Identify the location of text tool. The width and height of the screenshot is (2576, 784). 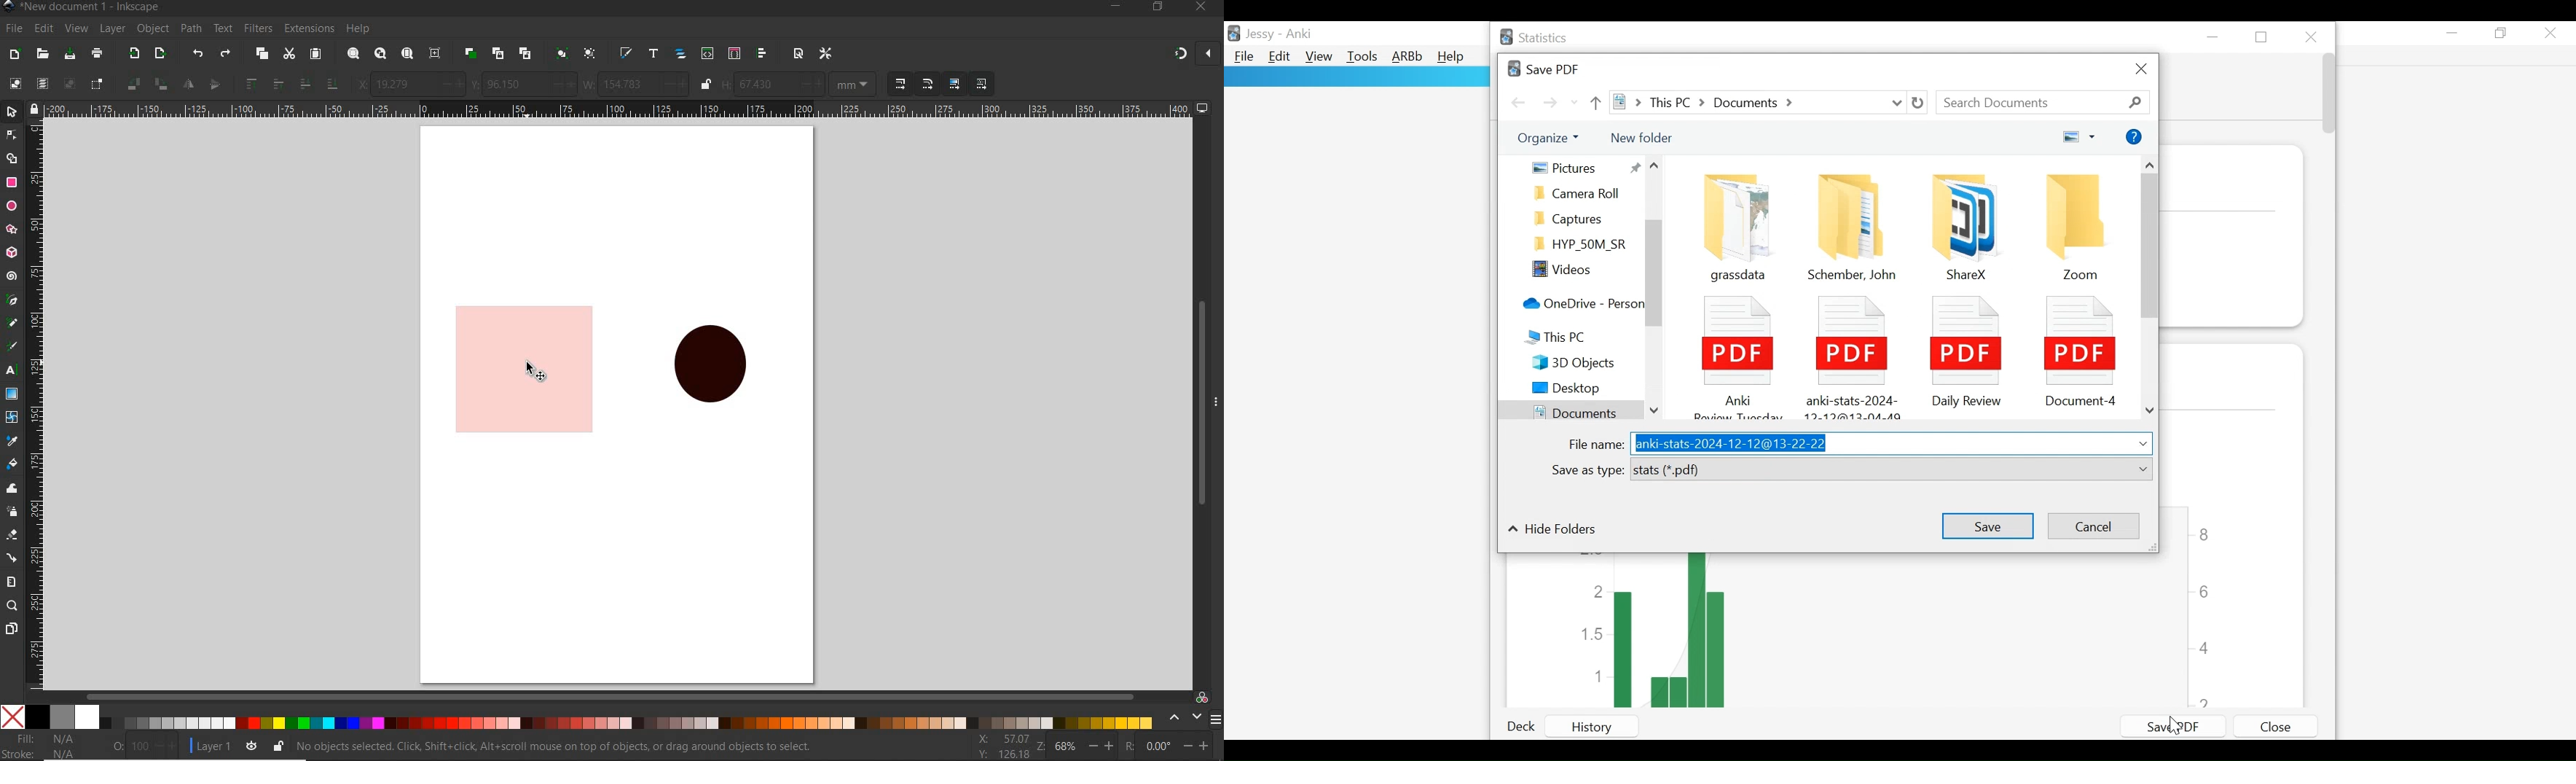
(9, 371).